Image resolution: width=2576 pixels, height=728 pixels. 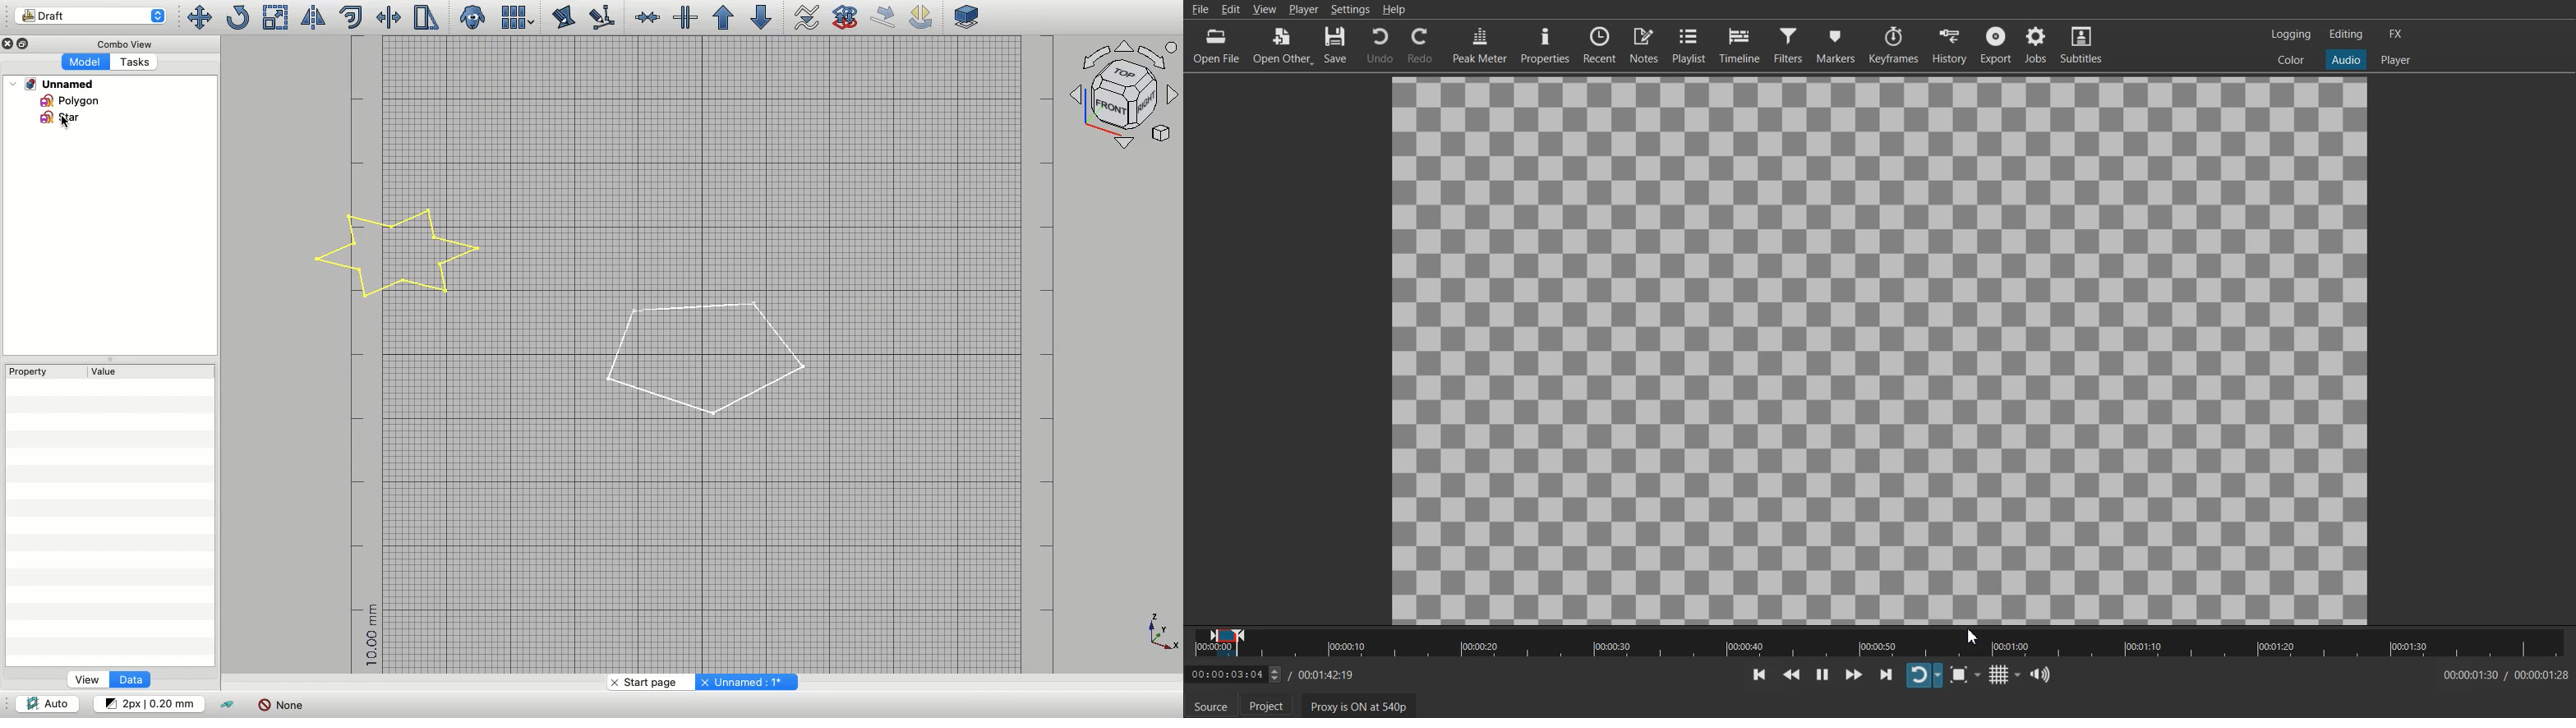 I want to click on Start page, so click(x=647, y=682).